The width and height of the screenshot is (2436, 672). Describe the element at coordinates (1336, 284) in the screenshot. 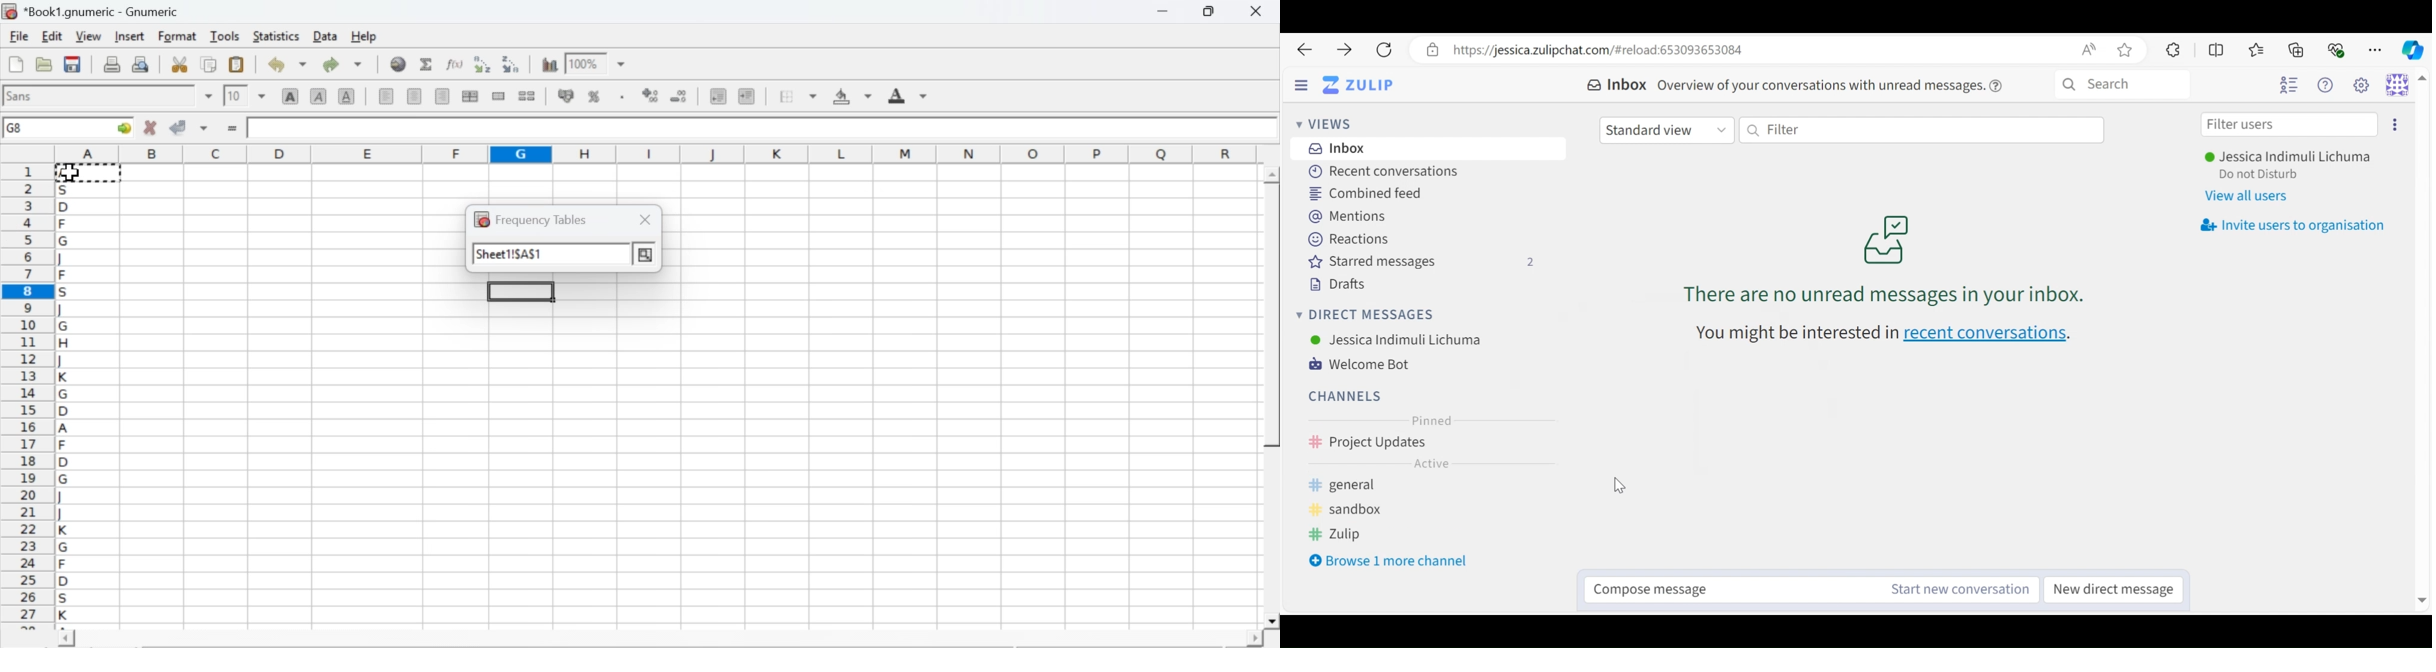

I see `Drafts` at that location.